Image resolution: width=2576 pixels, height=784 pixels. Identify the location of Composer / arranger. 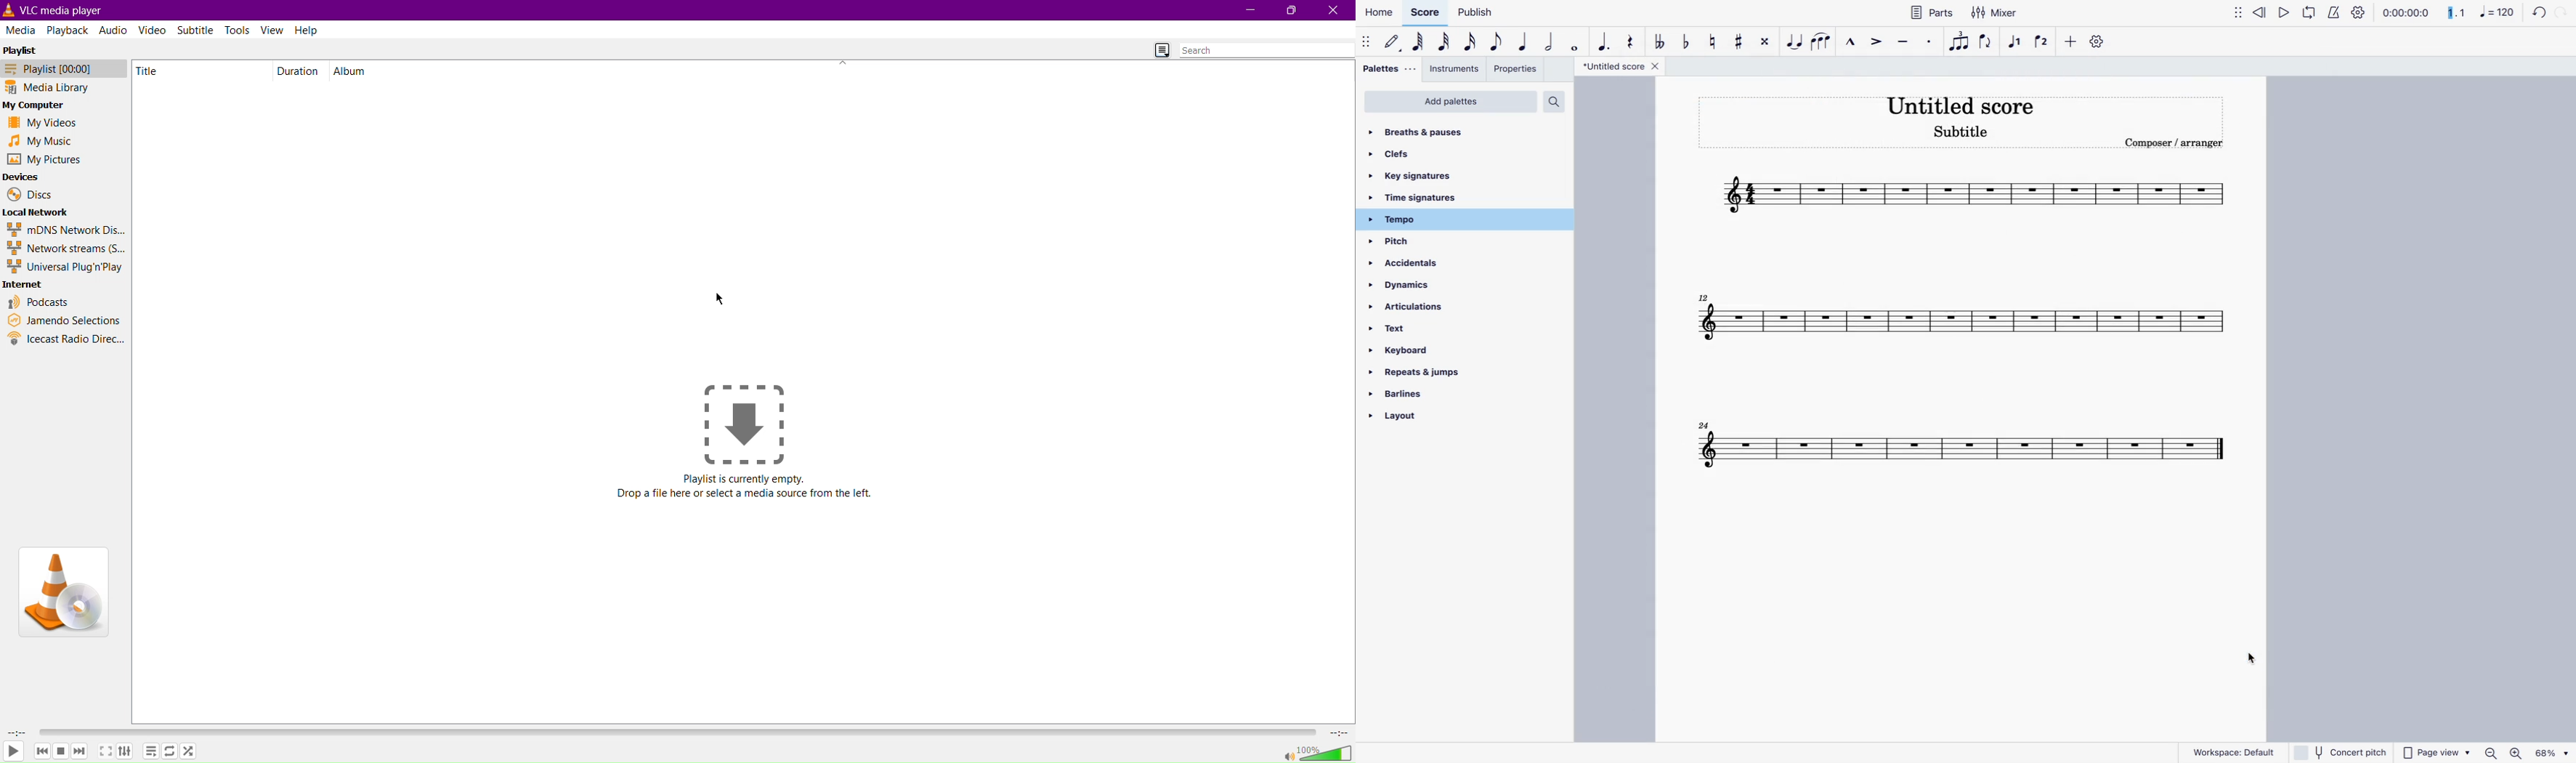
(2171, 141).